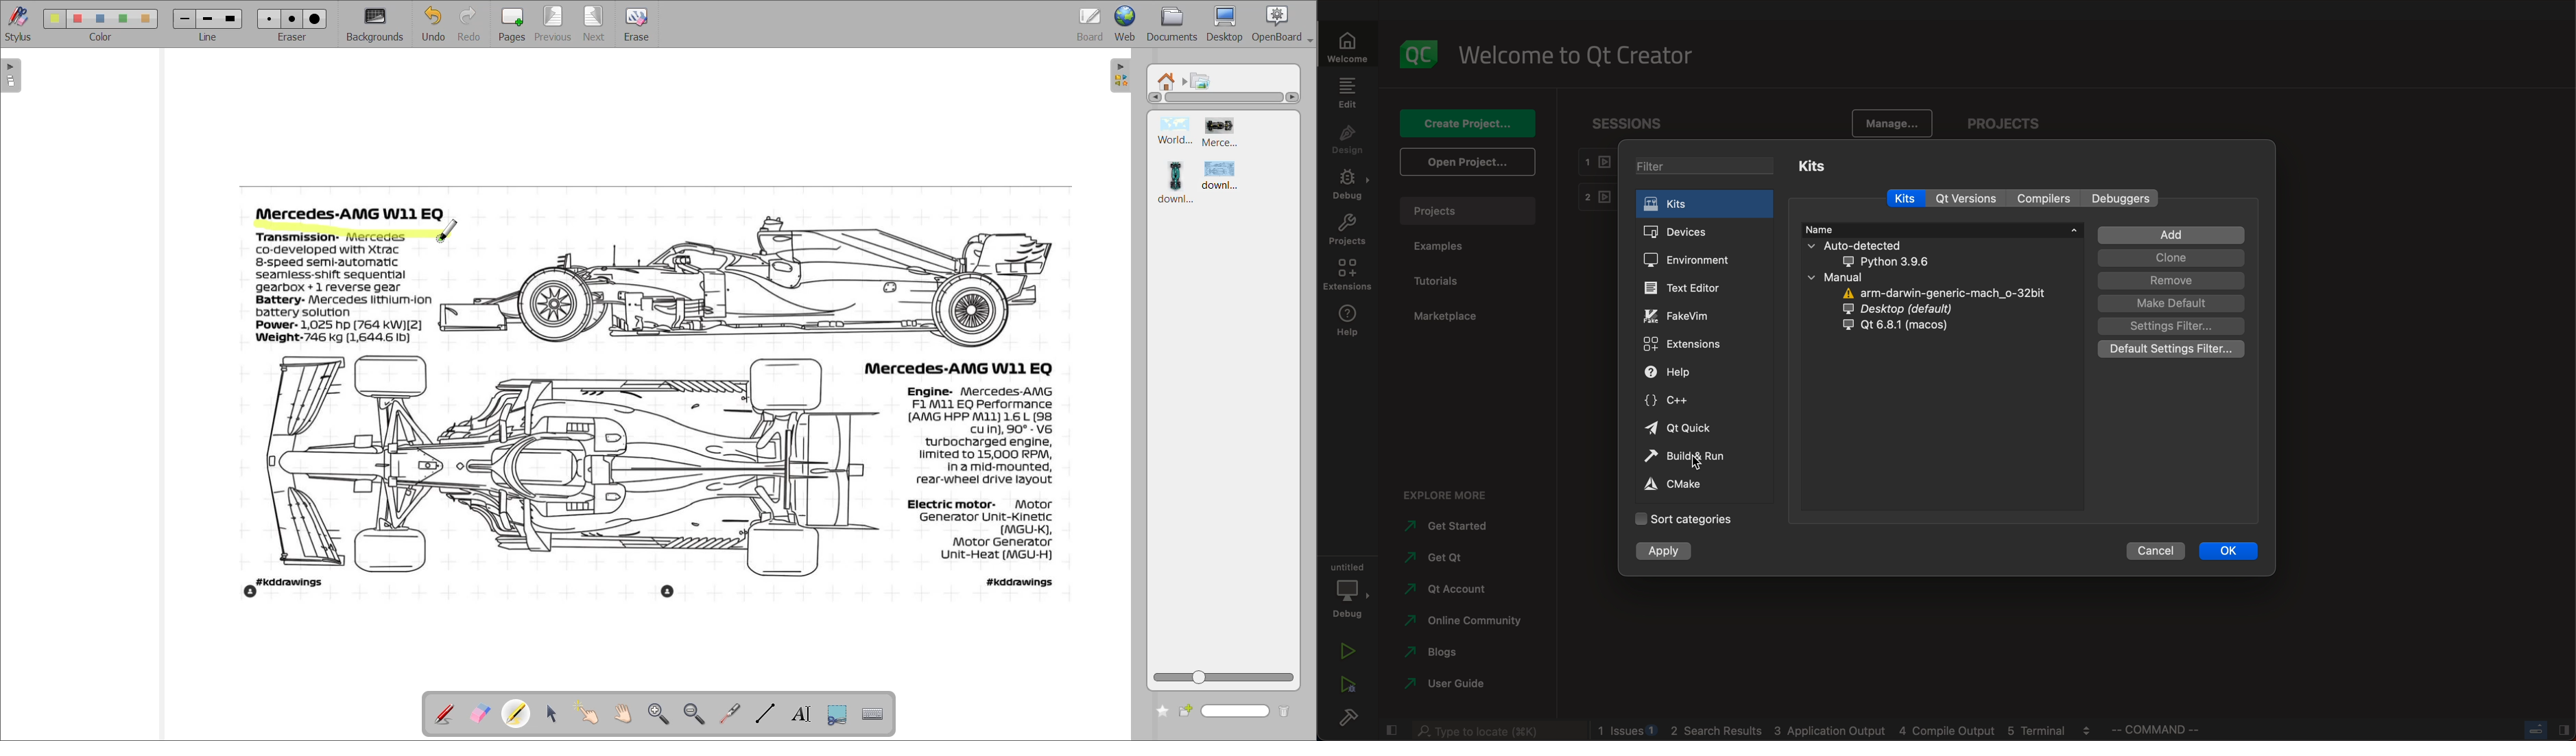  Describe the element at coordinates (377, 24) in the screenshot. I see `background` at that location.